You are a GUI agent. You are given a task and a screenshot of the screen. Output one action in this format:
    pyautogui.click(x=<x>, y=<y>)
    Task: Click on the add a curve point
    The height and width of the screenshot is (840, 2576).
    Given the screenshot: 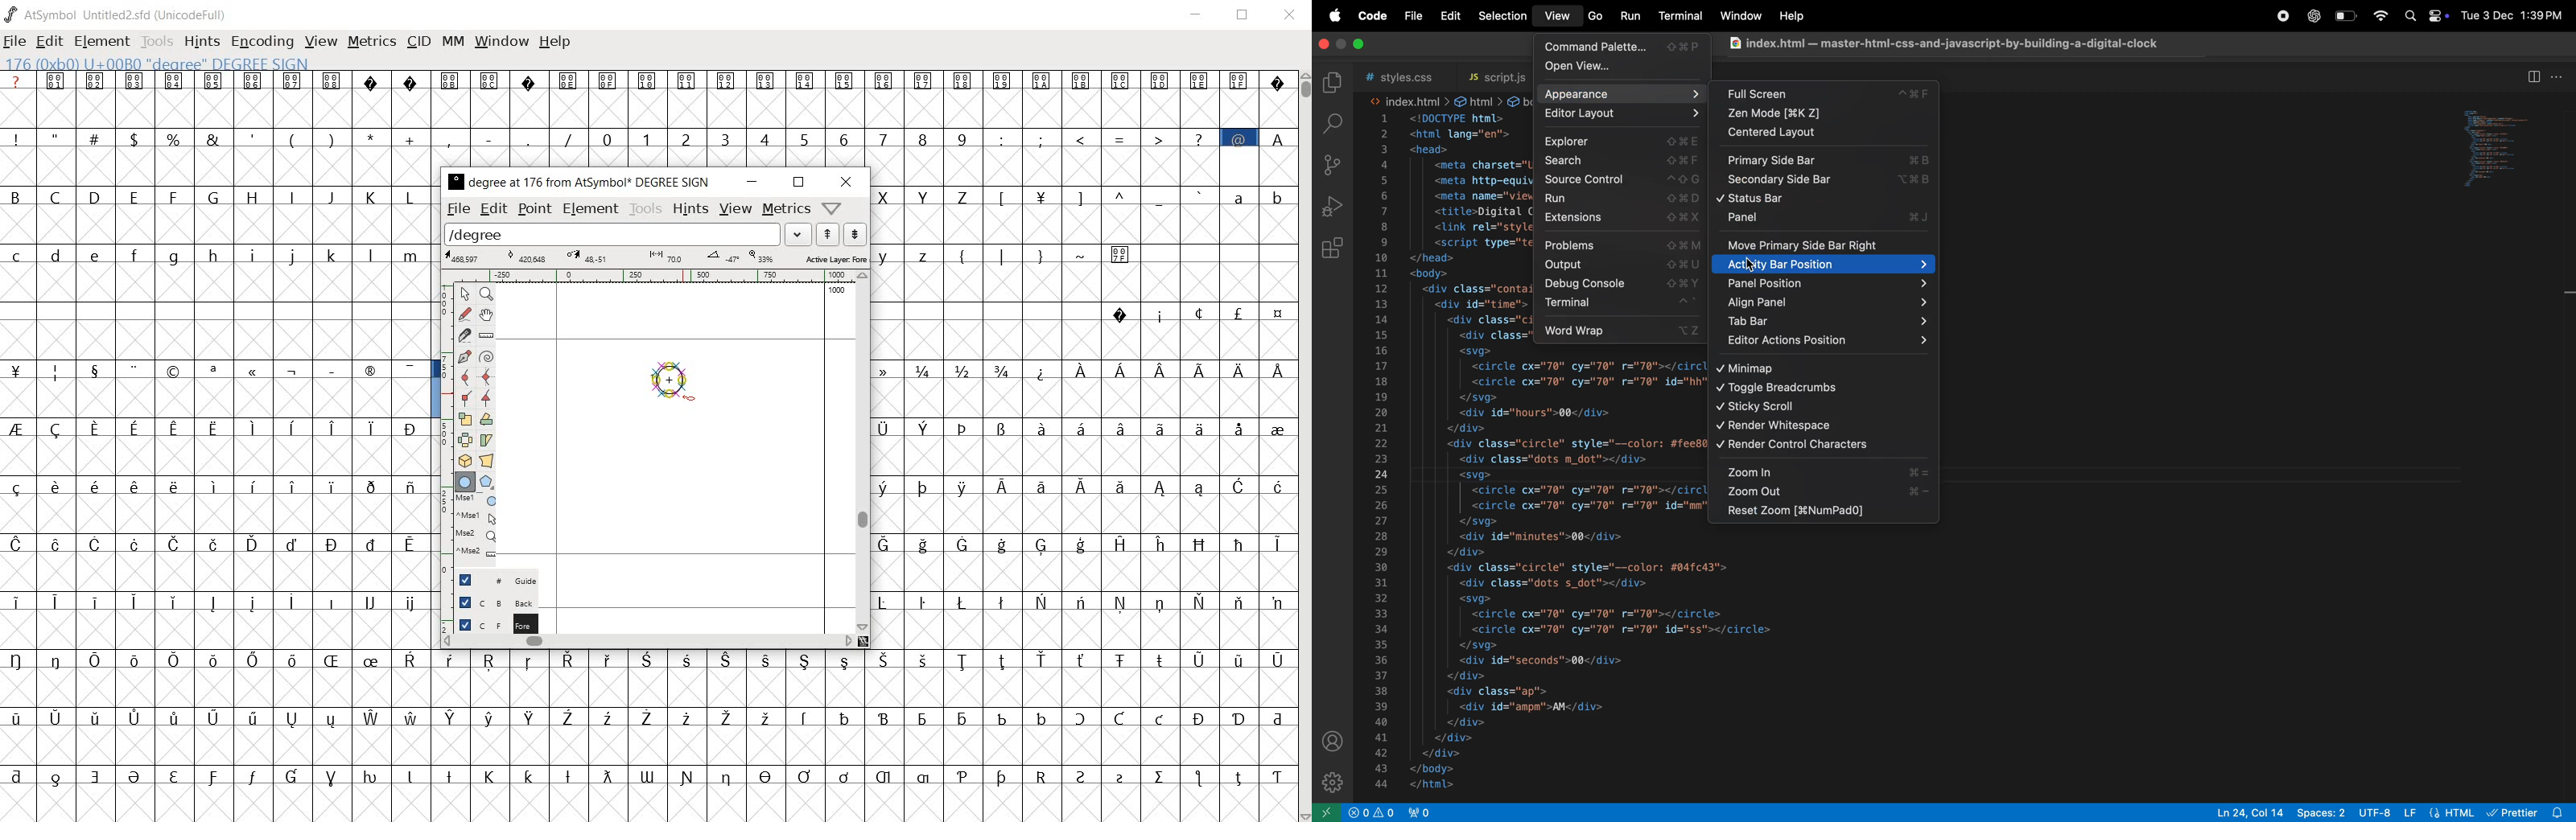 What is the action you would take?
    pyautogui.click(x=465, y=377)
    